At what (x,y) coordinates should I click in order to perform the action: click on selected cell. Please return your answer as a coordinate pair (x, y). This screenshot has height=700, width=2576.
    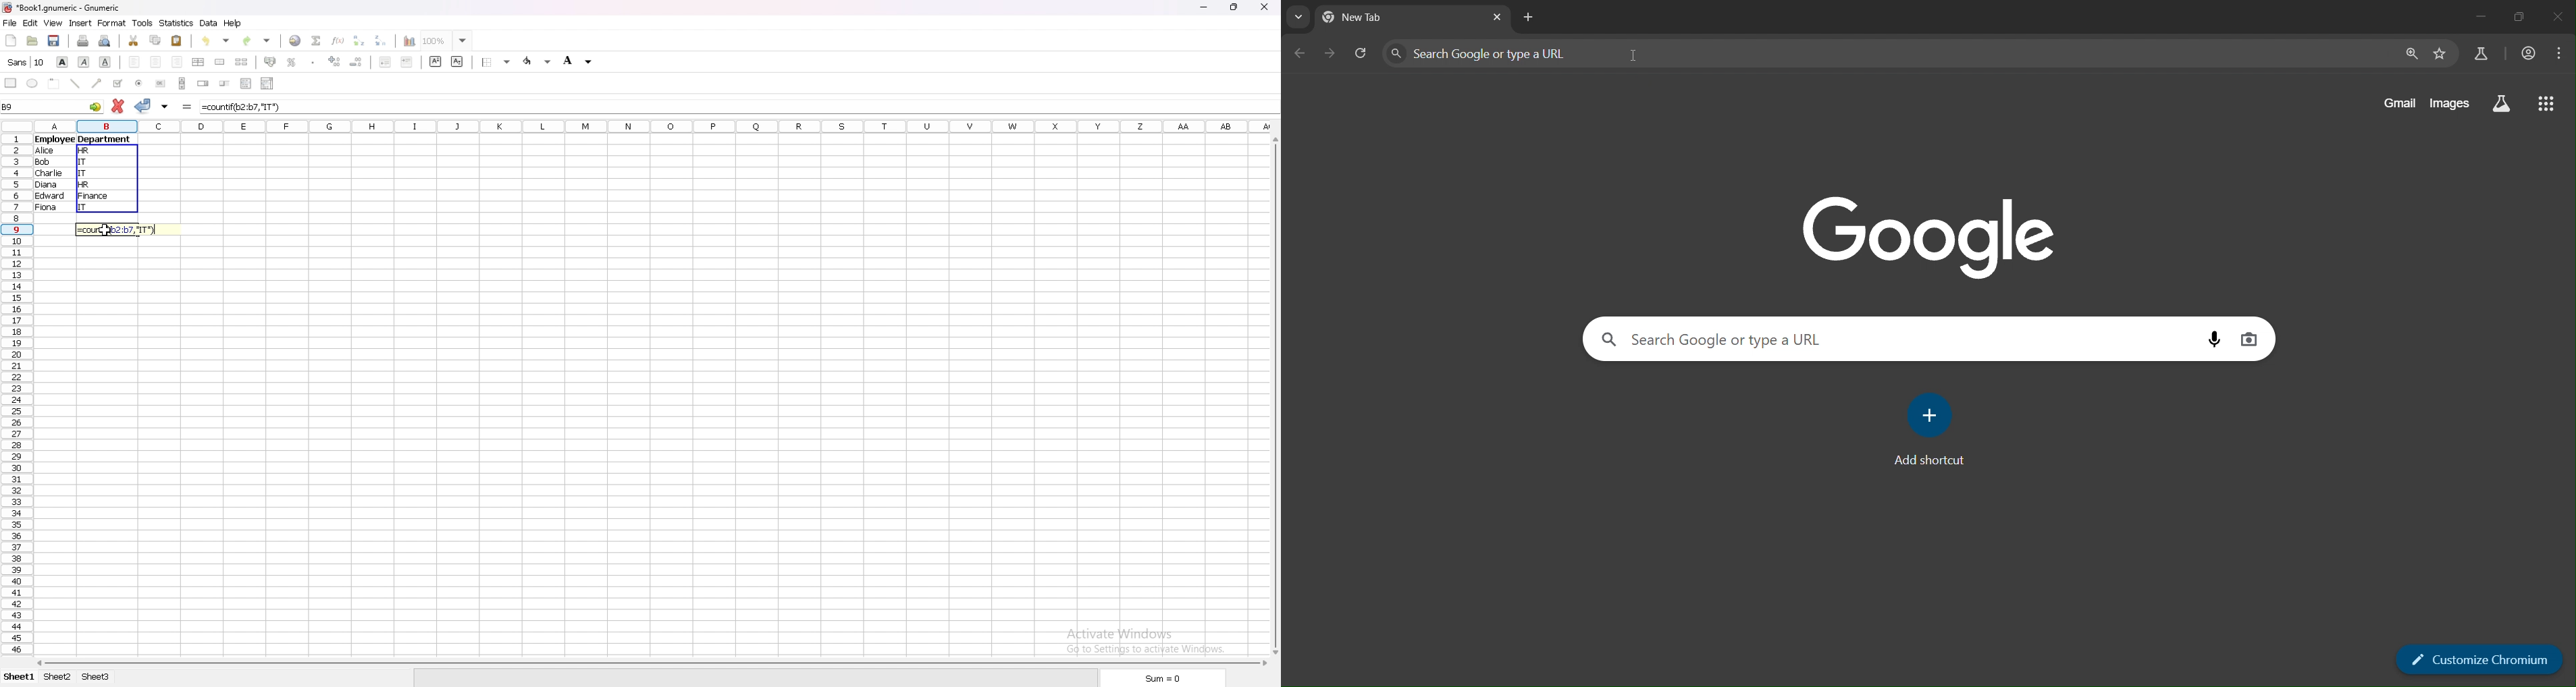
    Looking at the image, I should click on (53, 107).